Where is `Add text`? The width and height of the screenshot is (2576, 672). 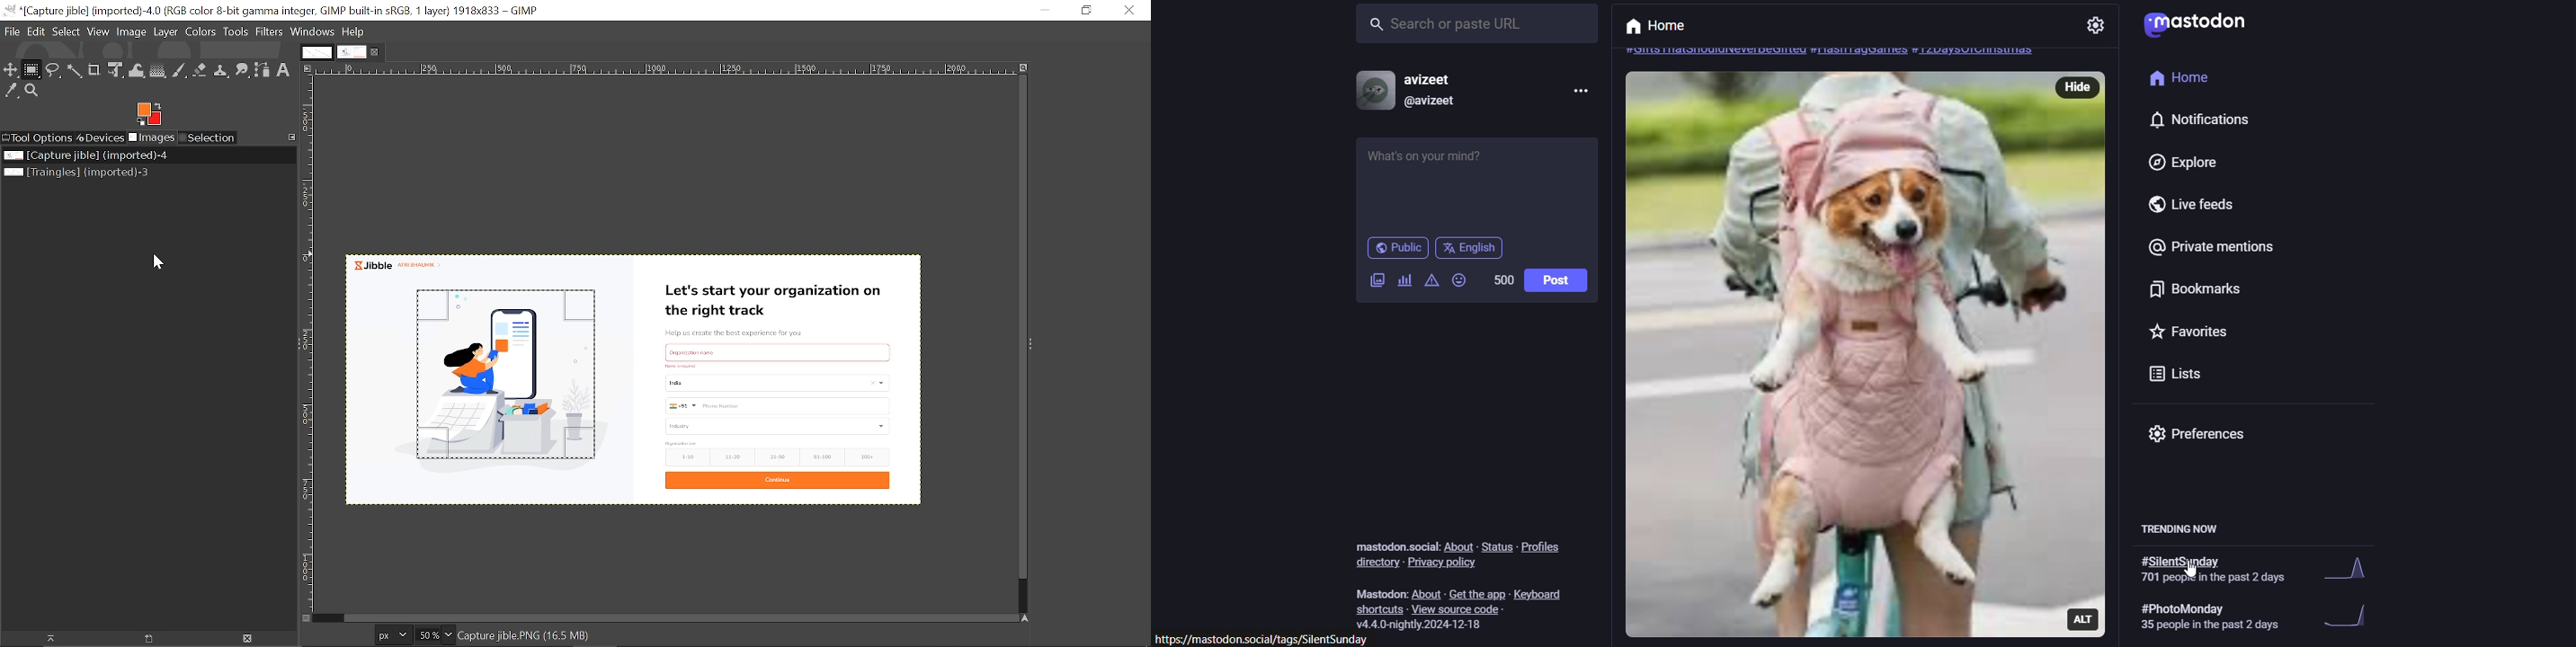
Add text is located at coordinates (283, 69).